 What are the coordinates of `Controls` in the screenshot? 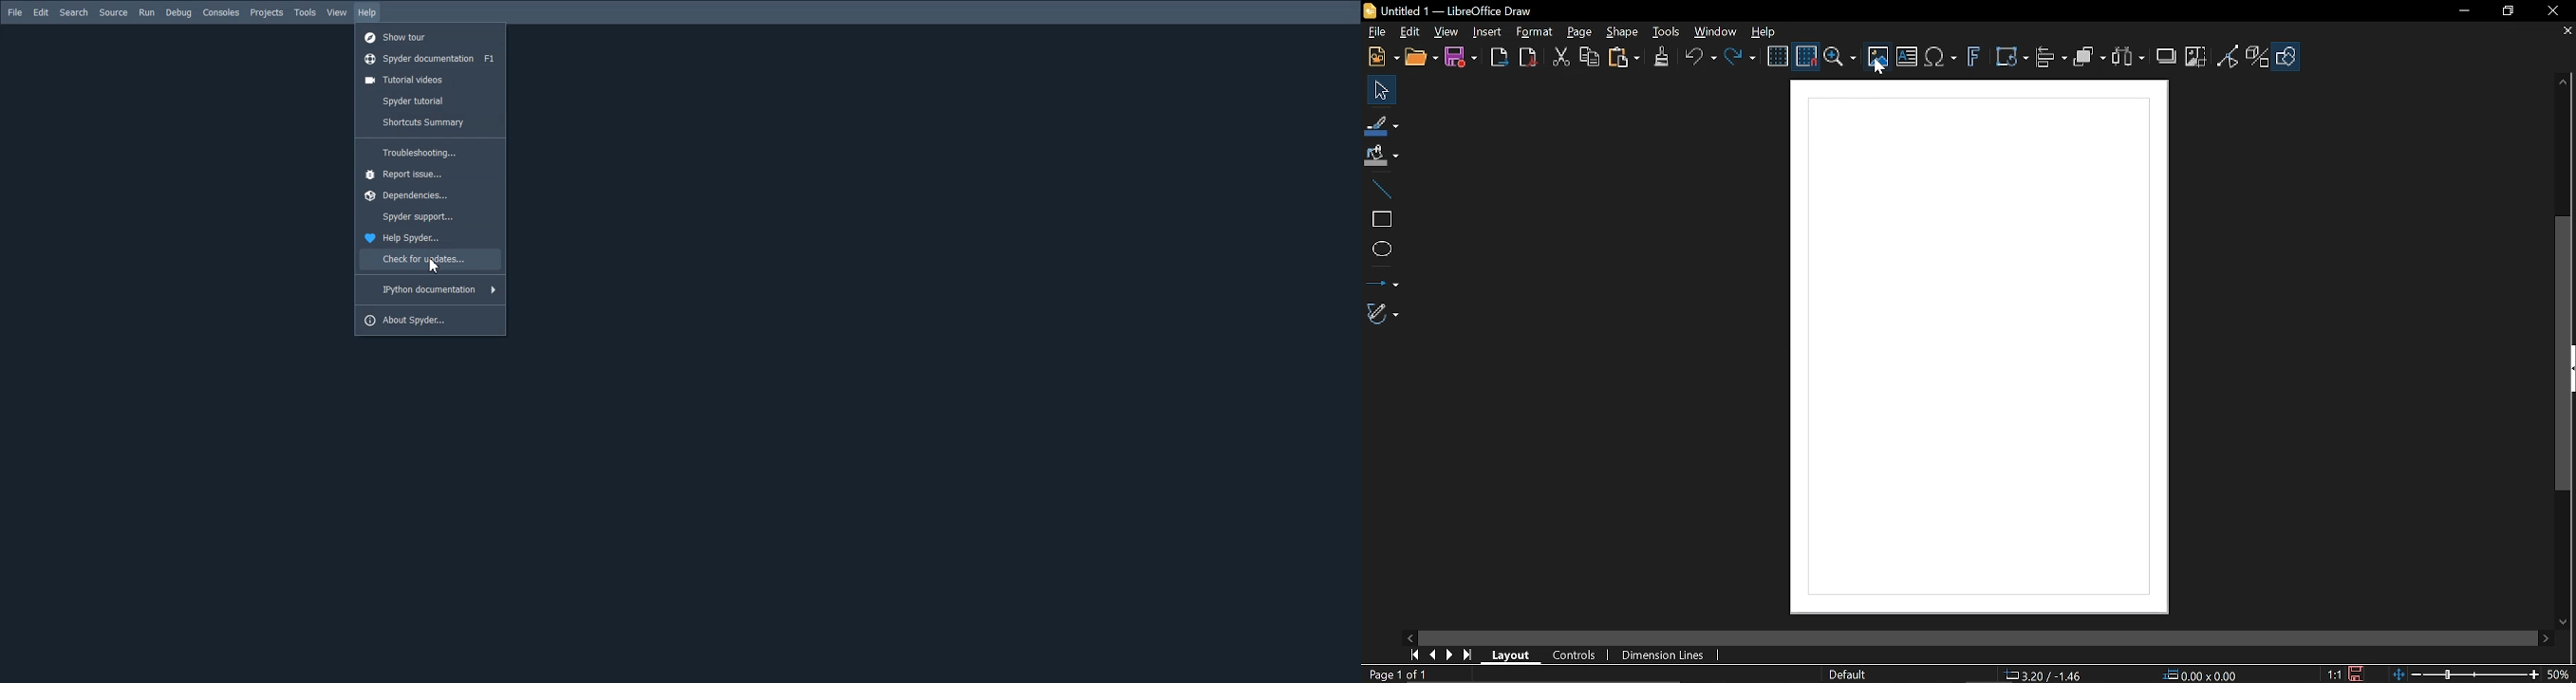 It's located at (1576, 655).